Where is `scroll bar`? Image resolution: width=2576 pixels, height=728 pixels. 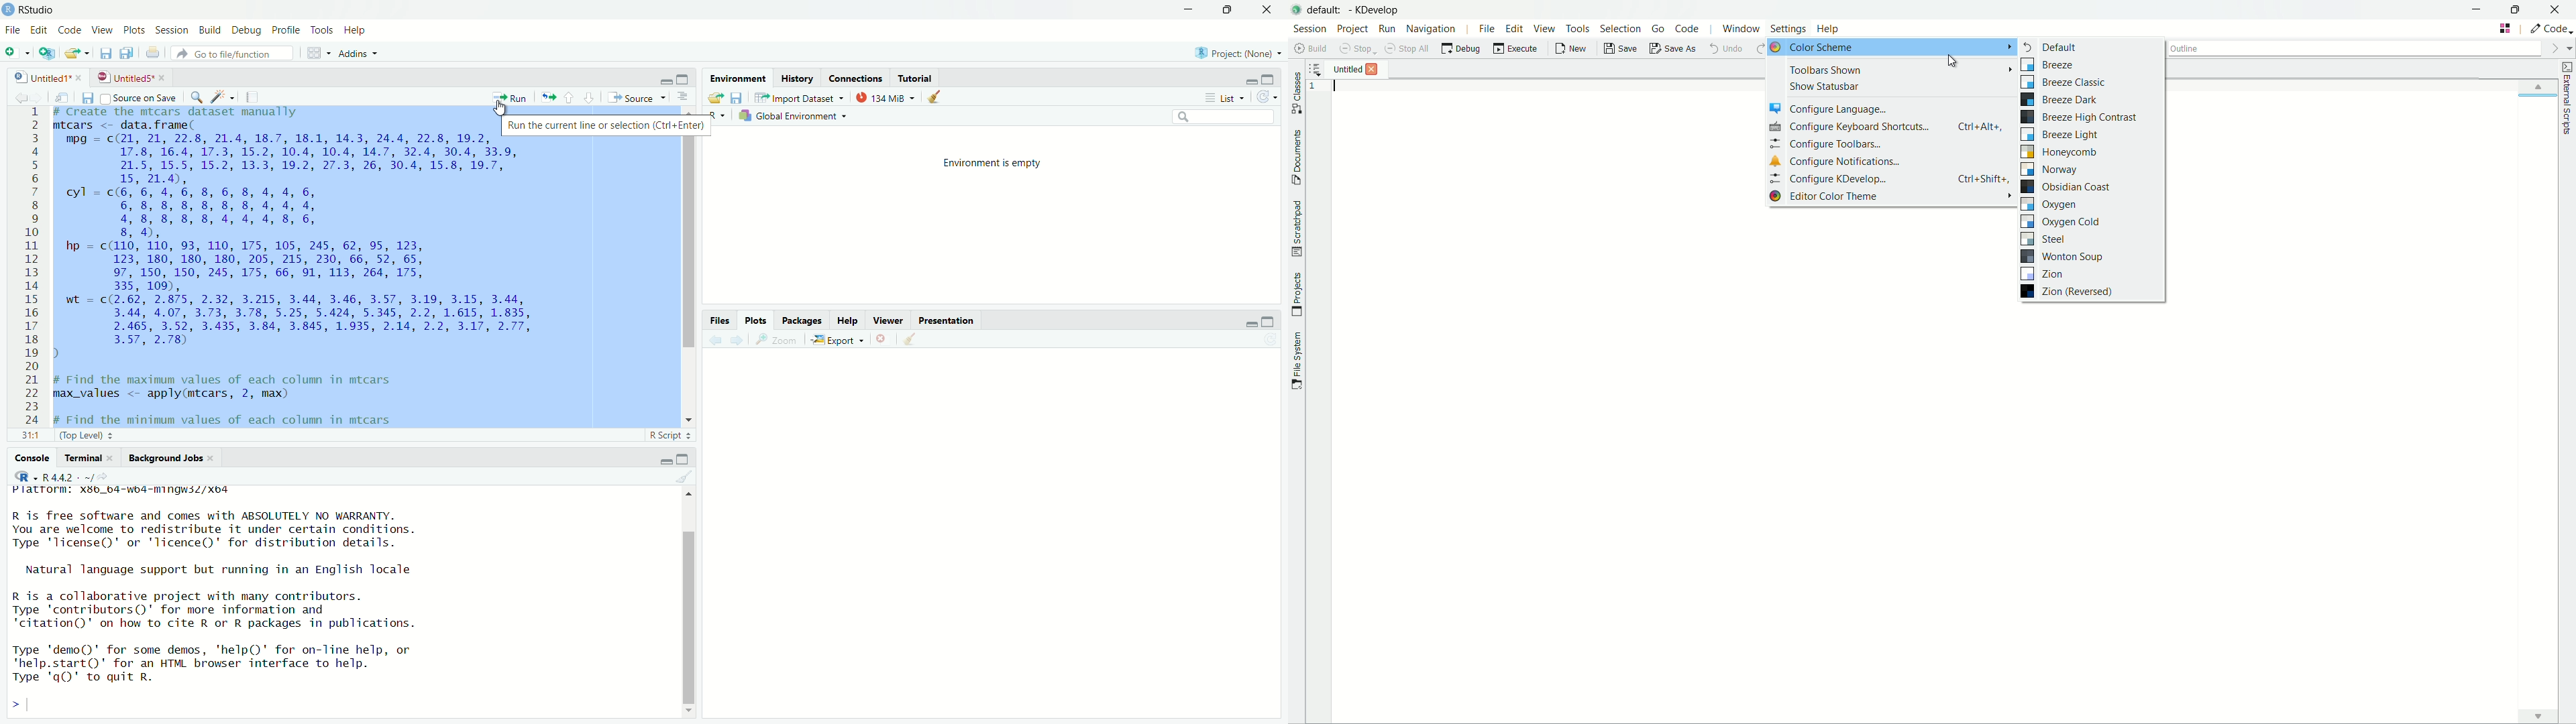 scroll bar is located at coordinates (684, 602).